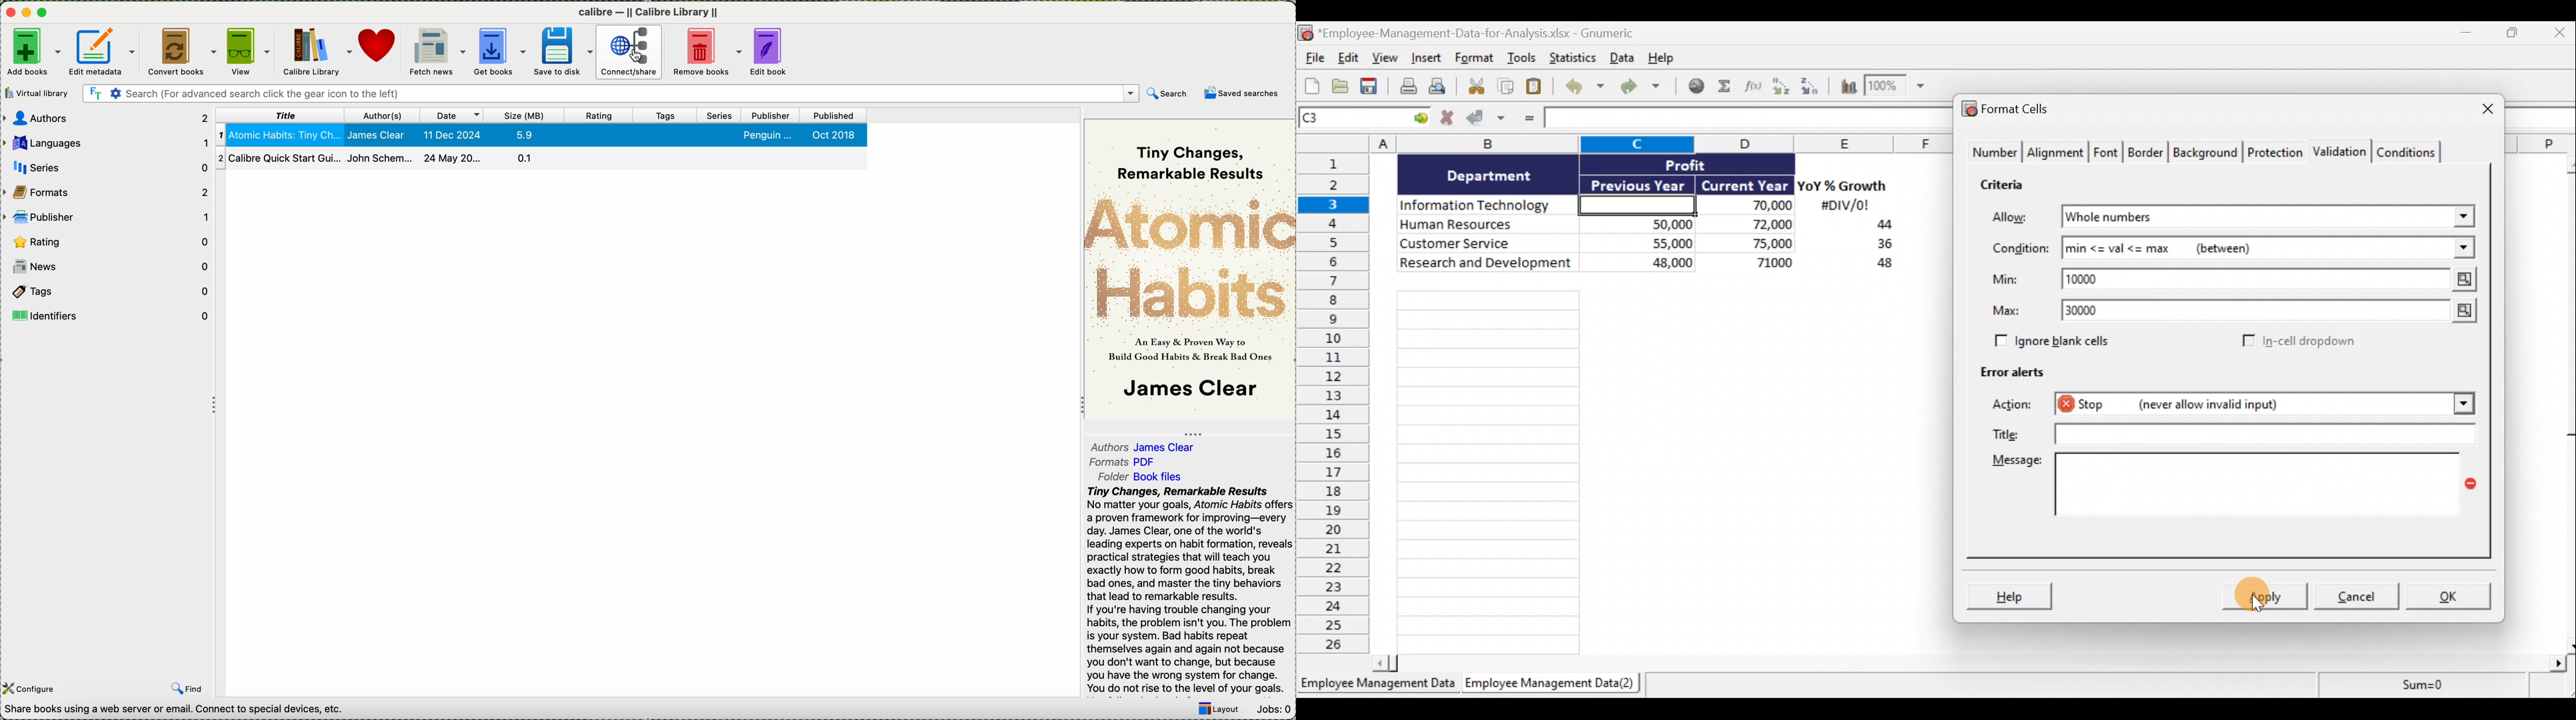  What do you see at coordinates (1377, 685) in the screenshot?
I see `Employee Management Data` at bounding box center [1377, 685].